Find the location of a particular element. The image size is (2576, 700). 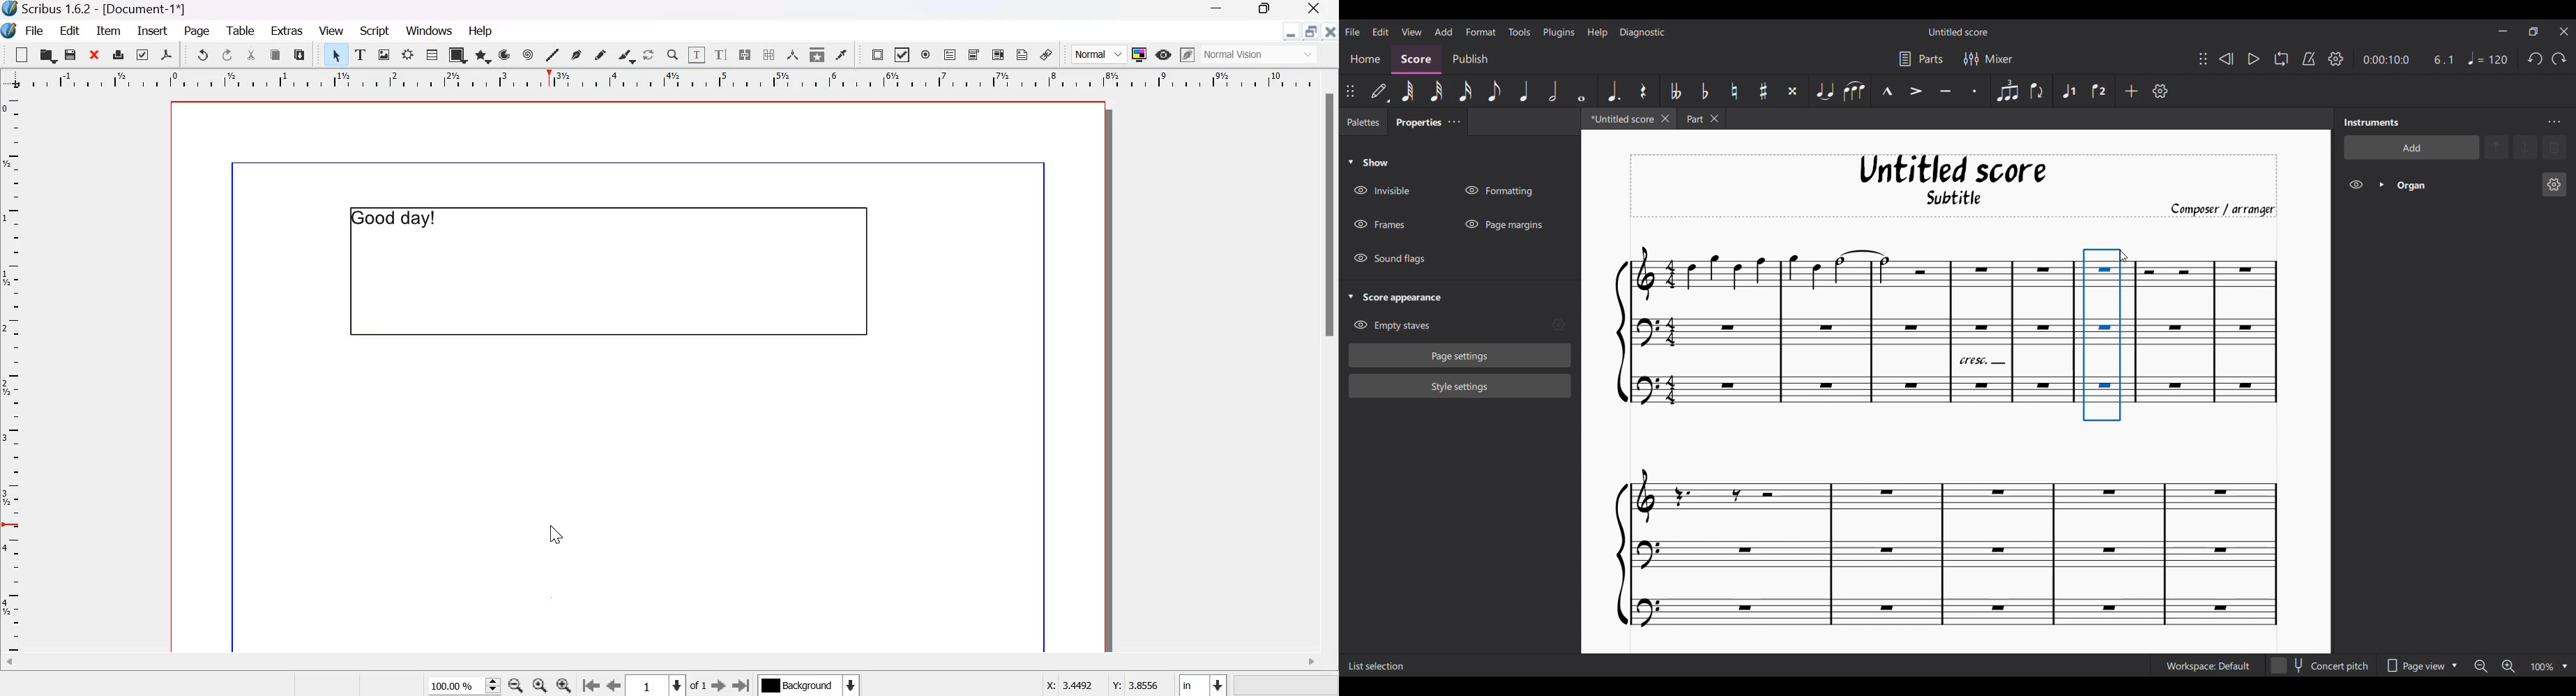

Close current tab is located at coordinates (1665, 118).